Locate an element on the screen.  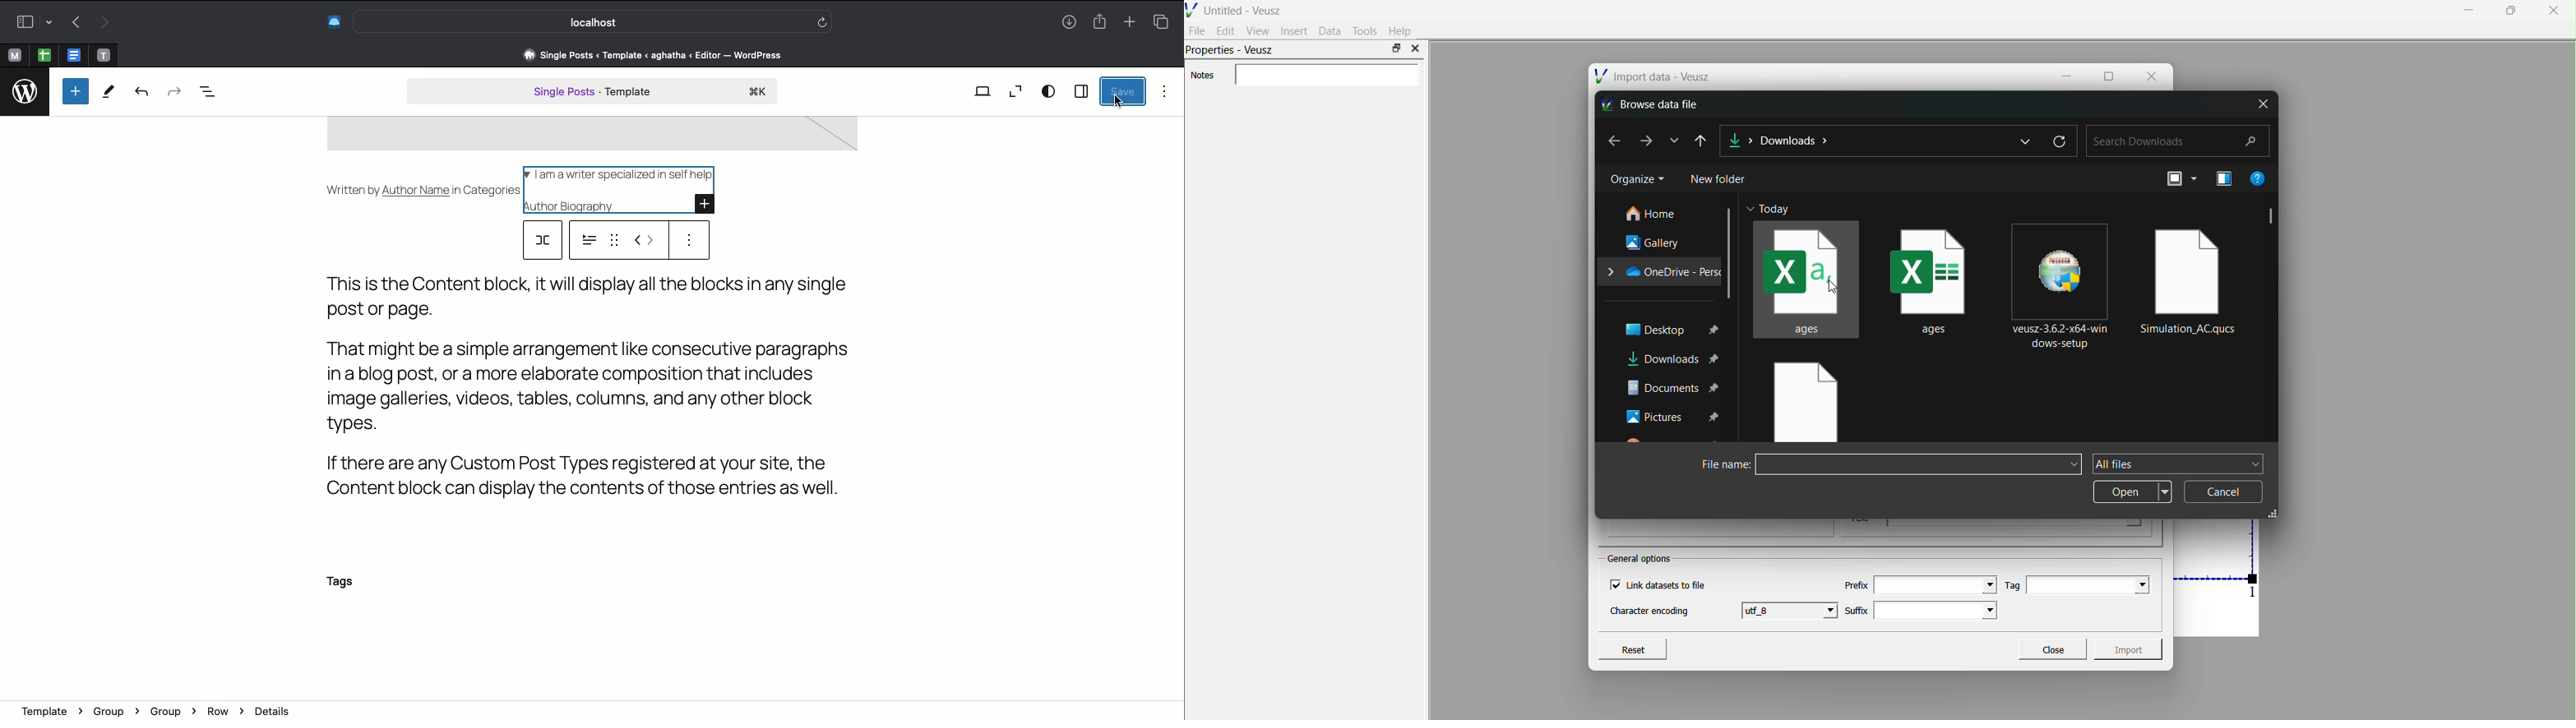
forward is located at coordinates (1648, 140).